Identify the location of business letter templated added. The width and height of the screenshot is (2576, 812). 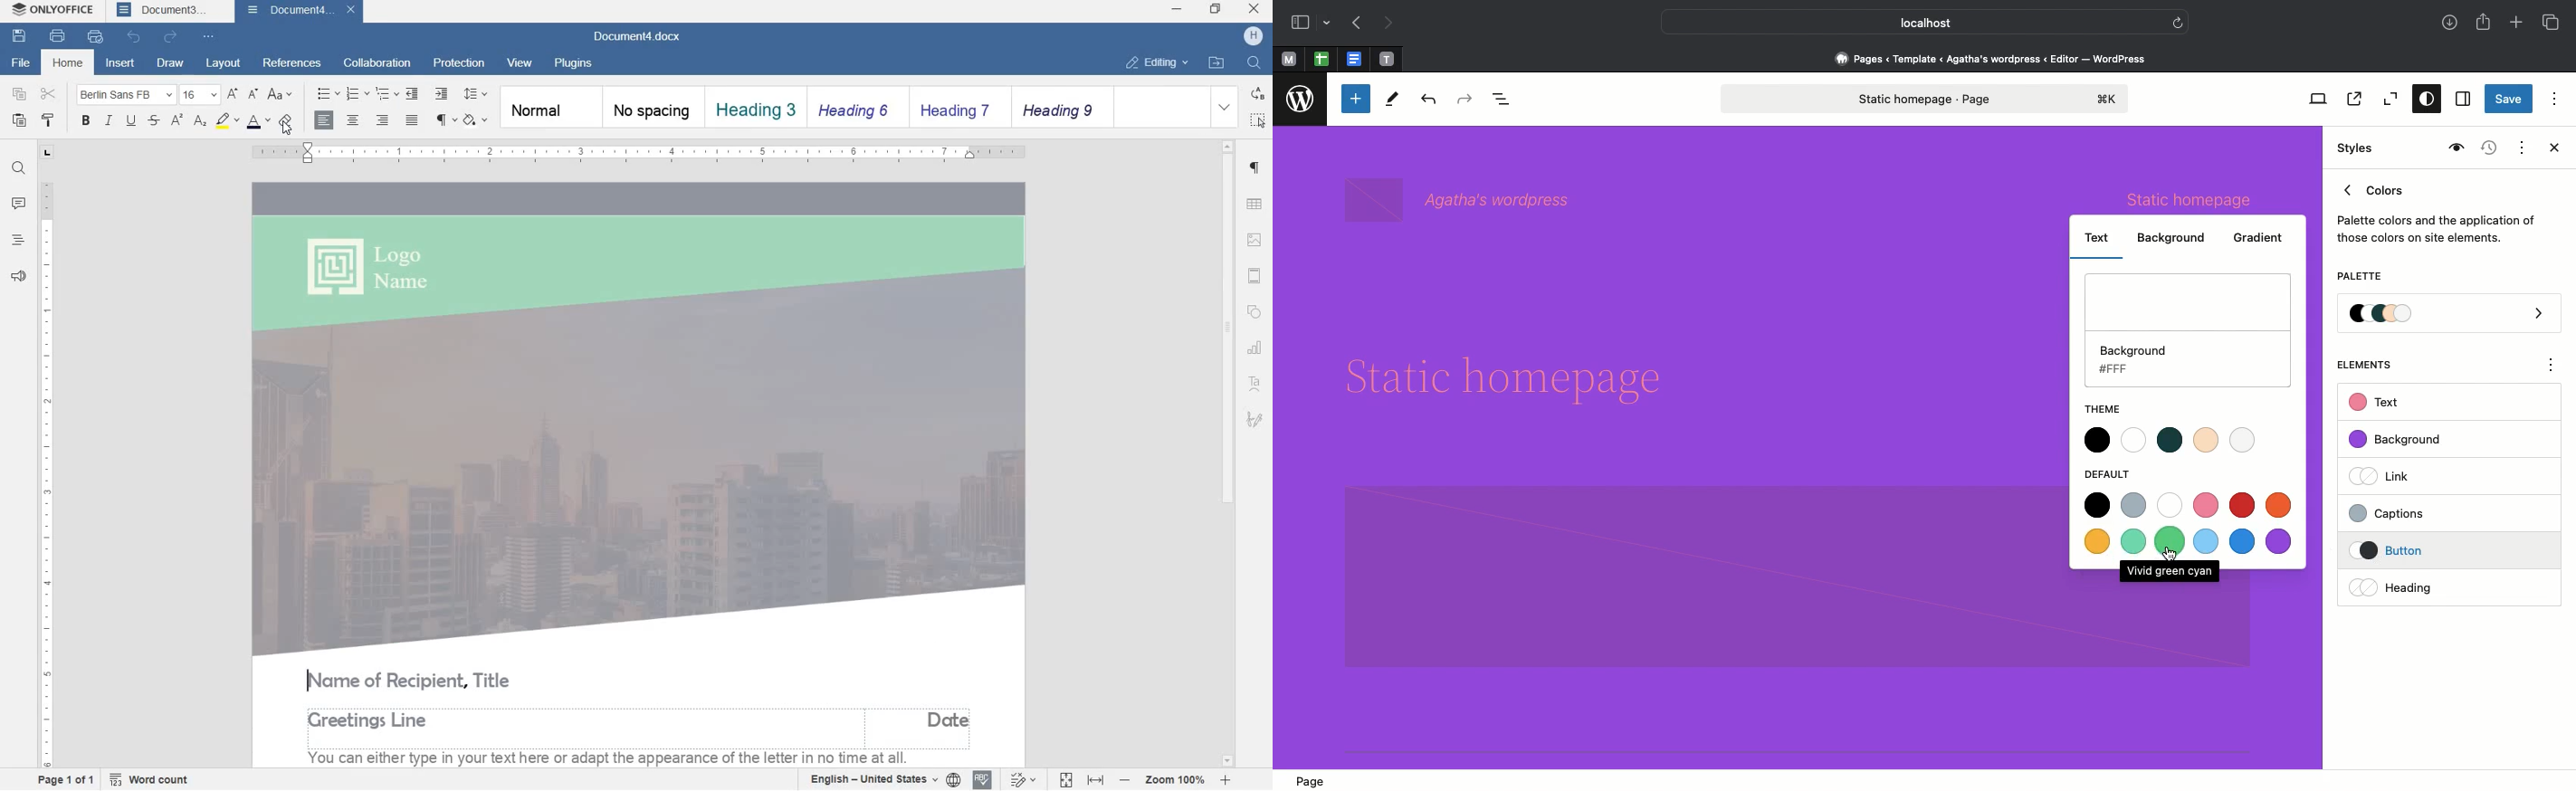
(639, 474).